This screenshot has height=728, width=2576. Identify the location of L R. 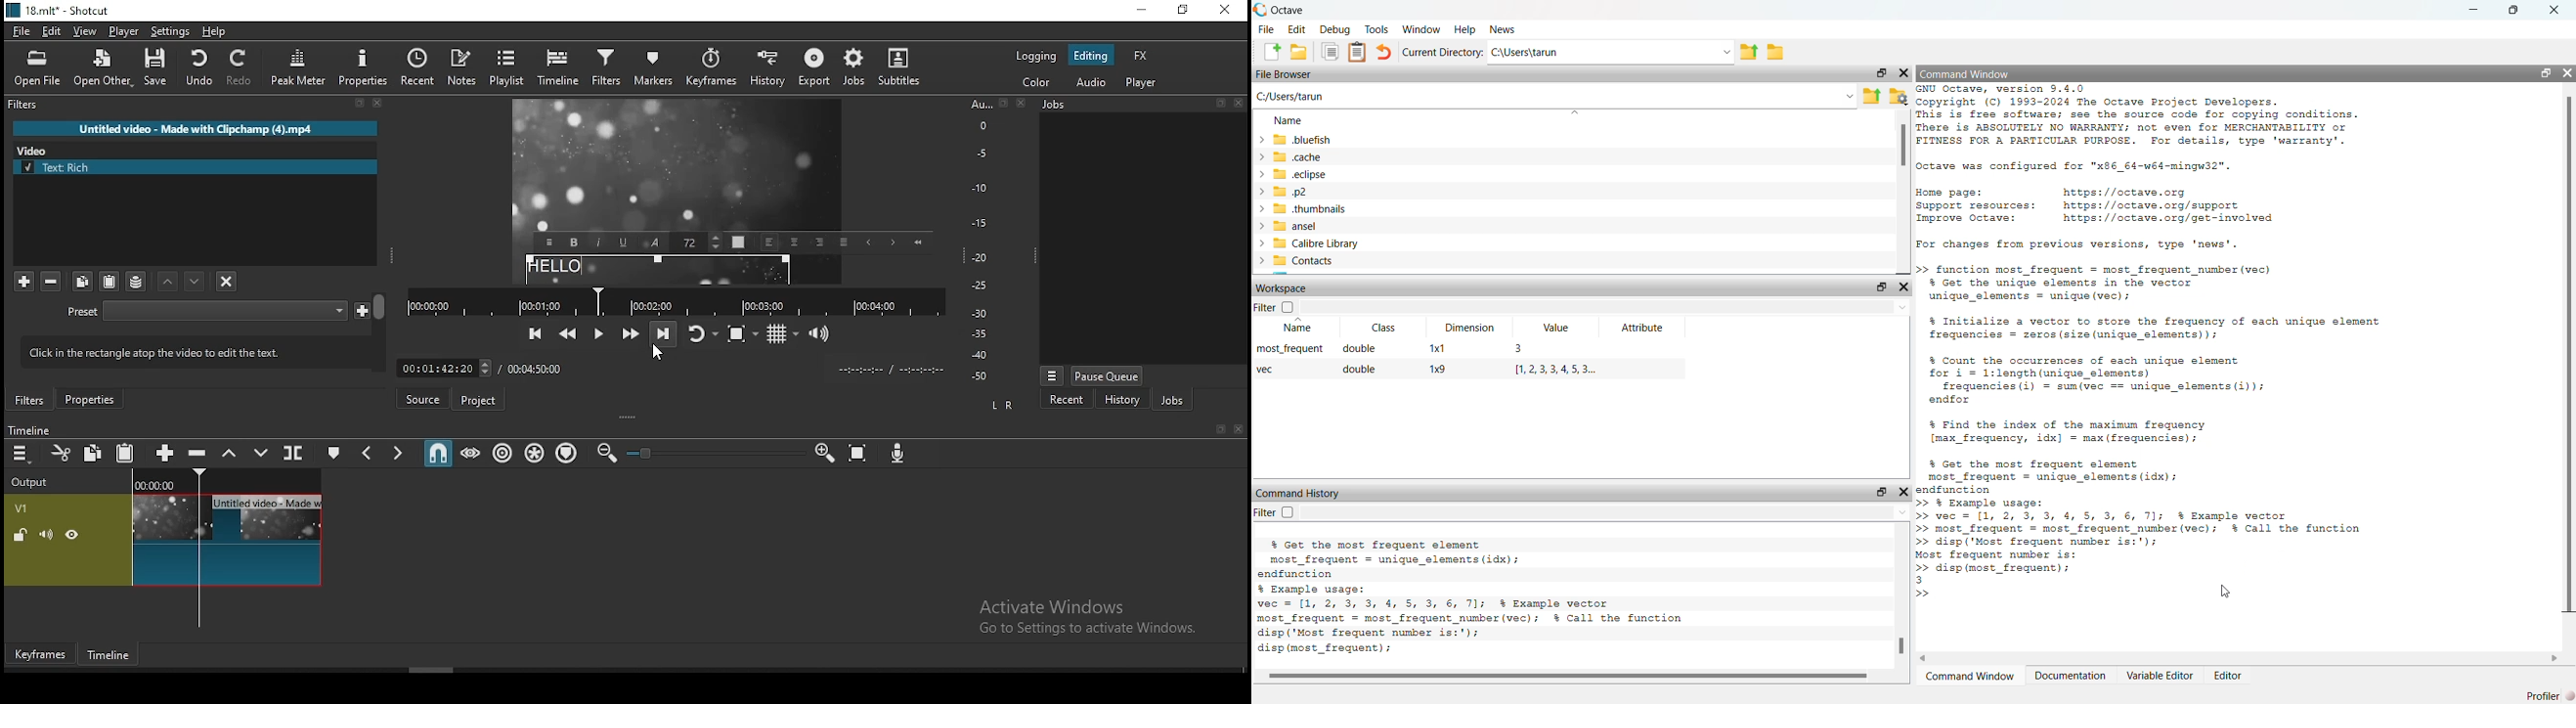
(1003, 406).